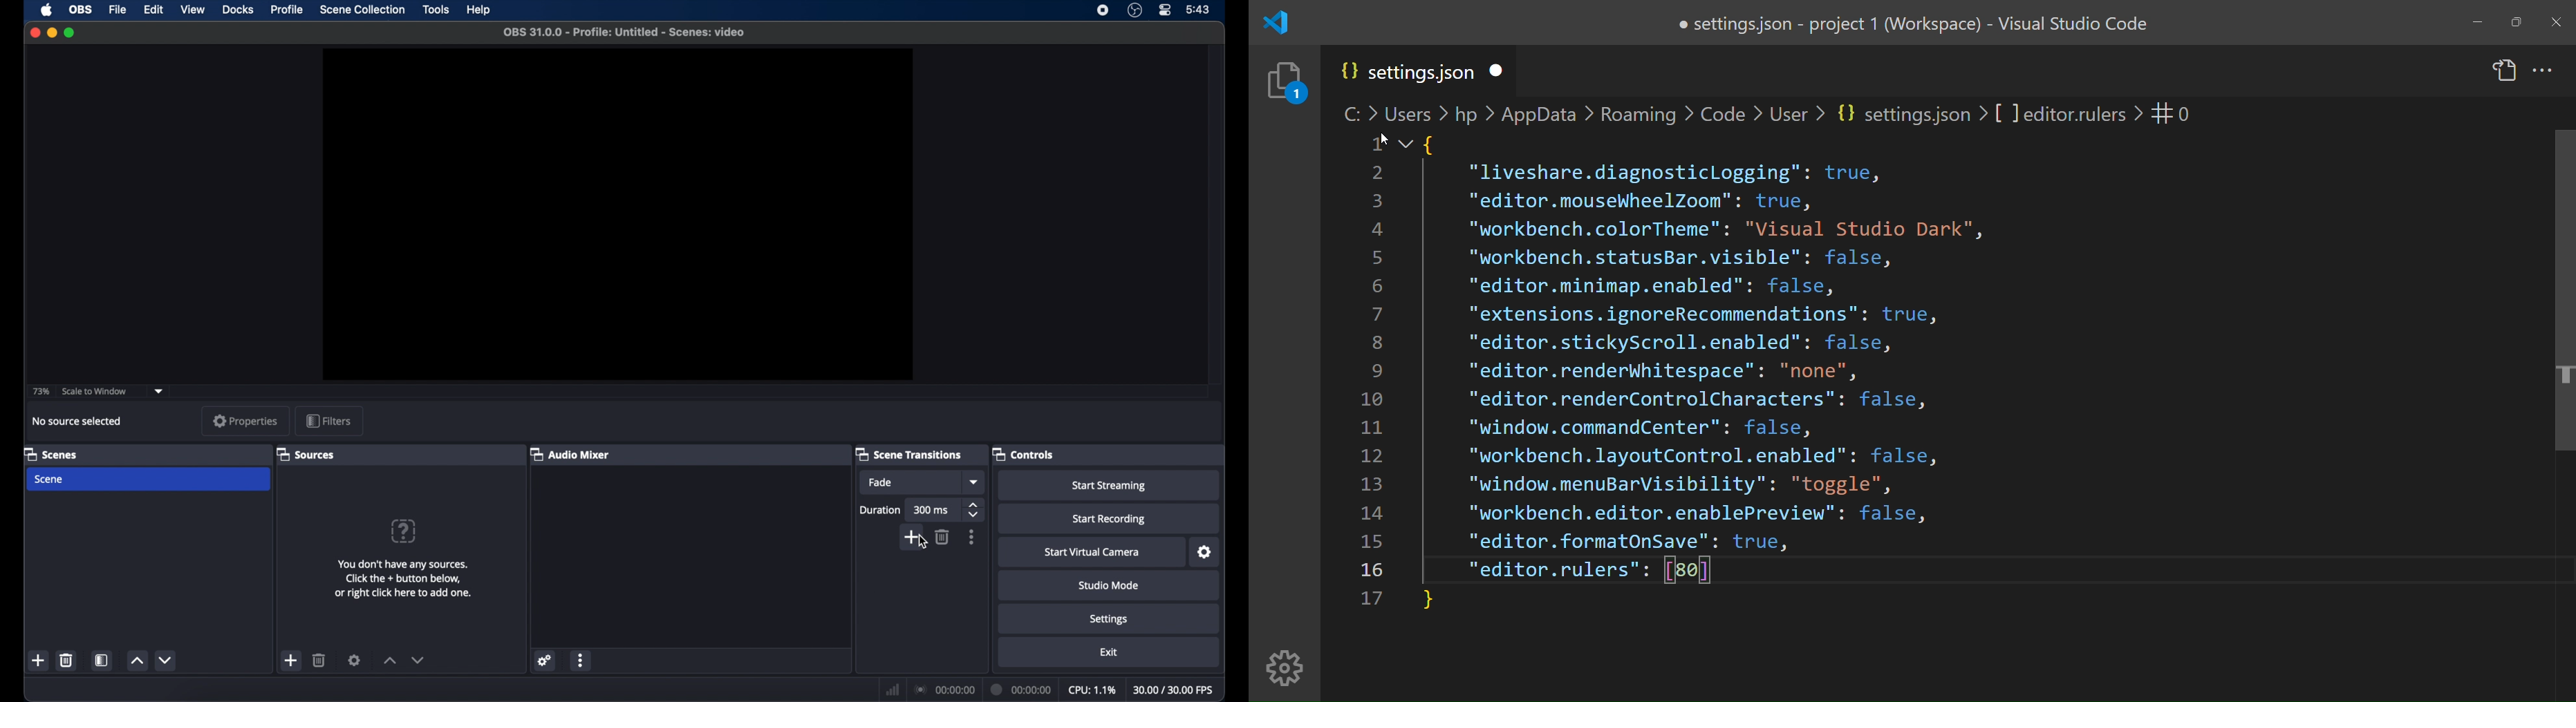 The width and height of the screenshot is (2576, 728). I want to click on scenes, so click(53, 454).